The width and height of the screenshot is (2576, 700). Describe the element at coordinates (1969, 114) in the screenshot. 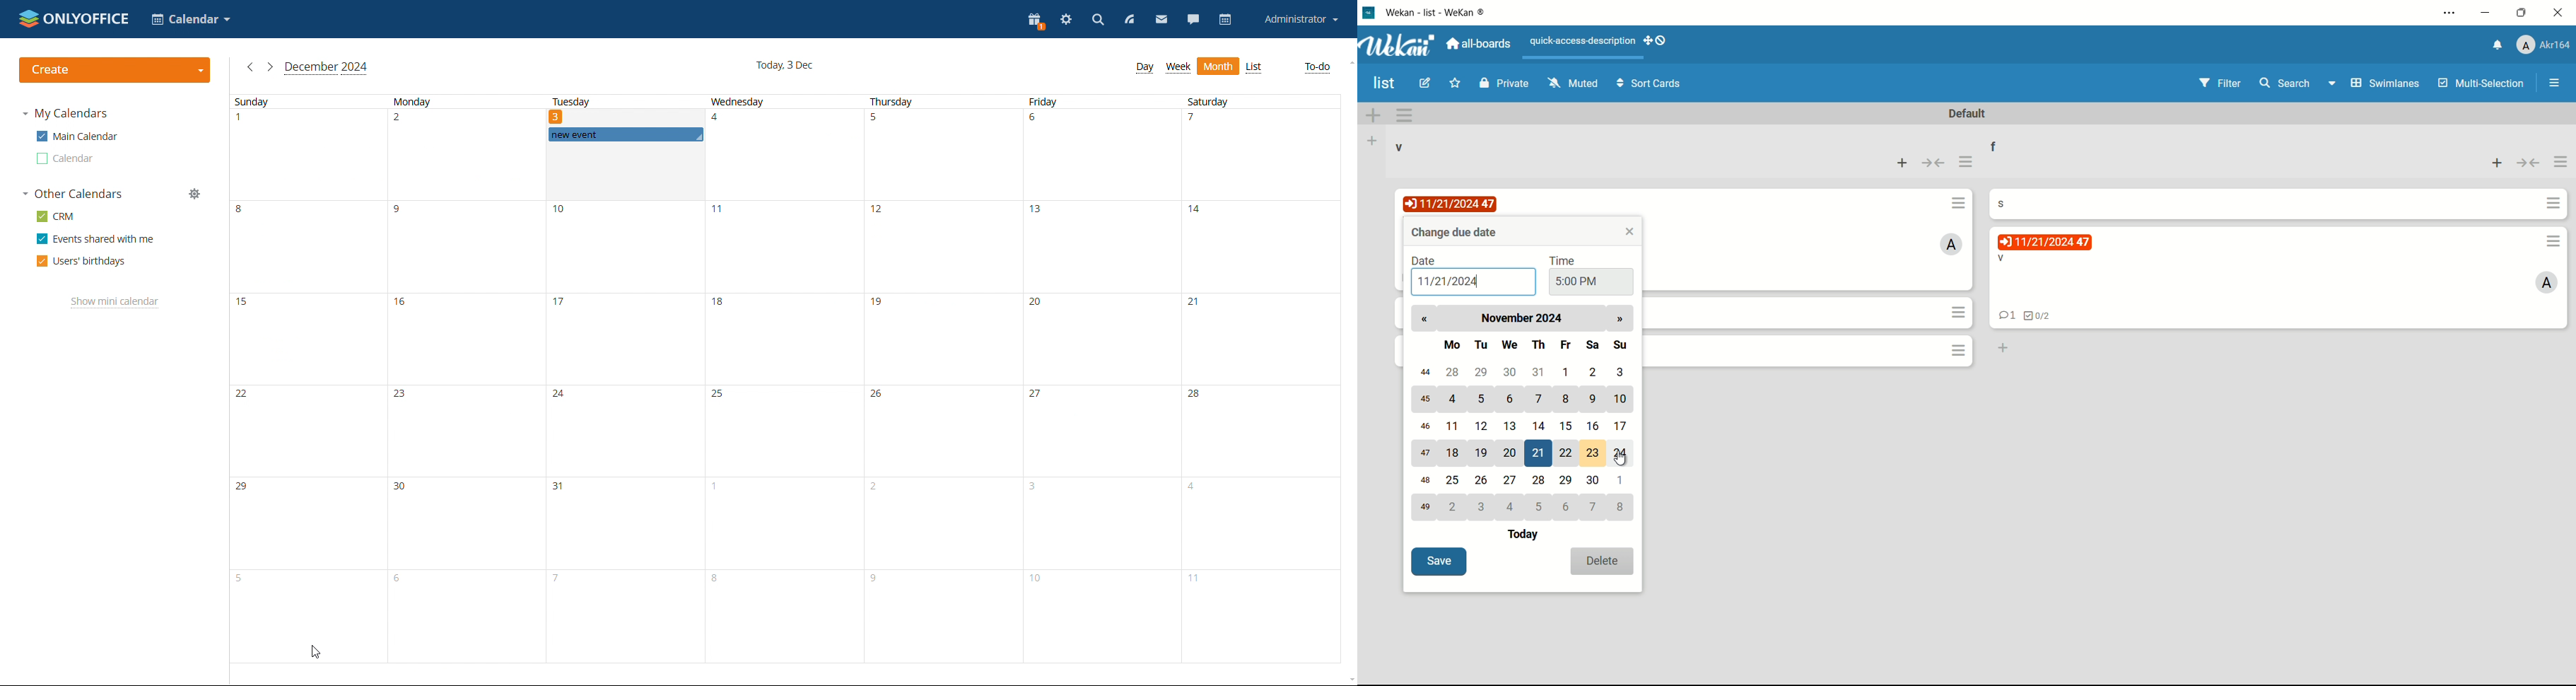

I see `default` at that location.